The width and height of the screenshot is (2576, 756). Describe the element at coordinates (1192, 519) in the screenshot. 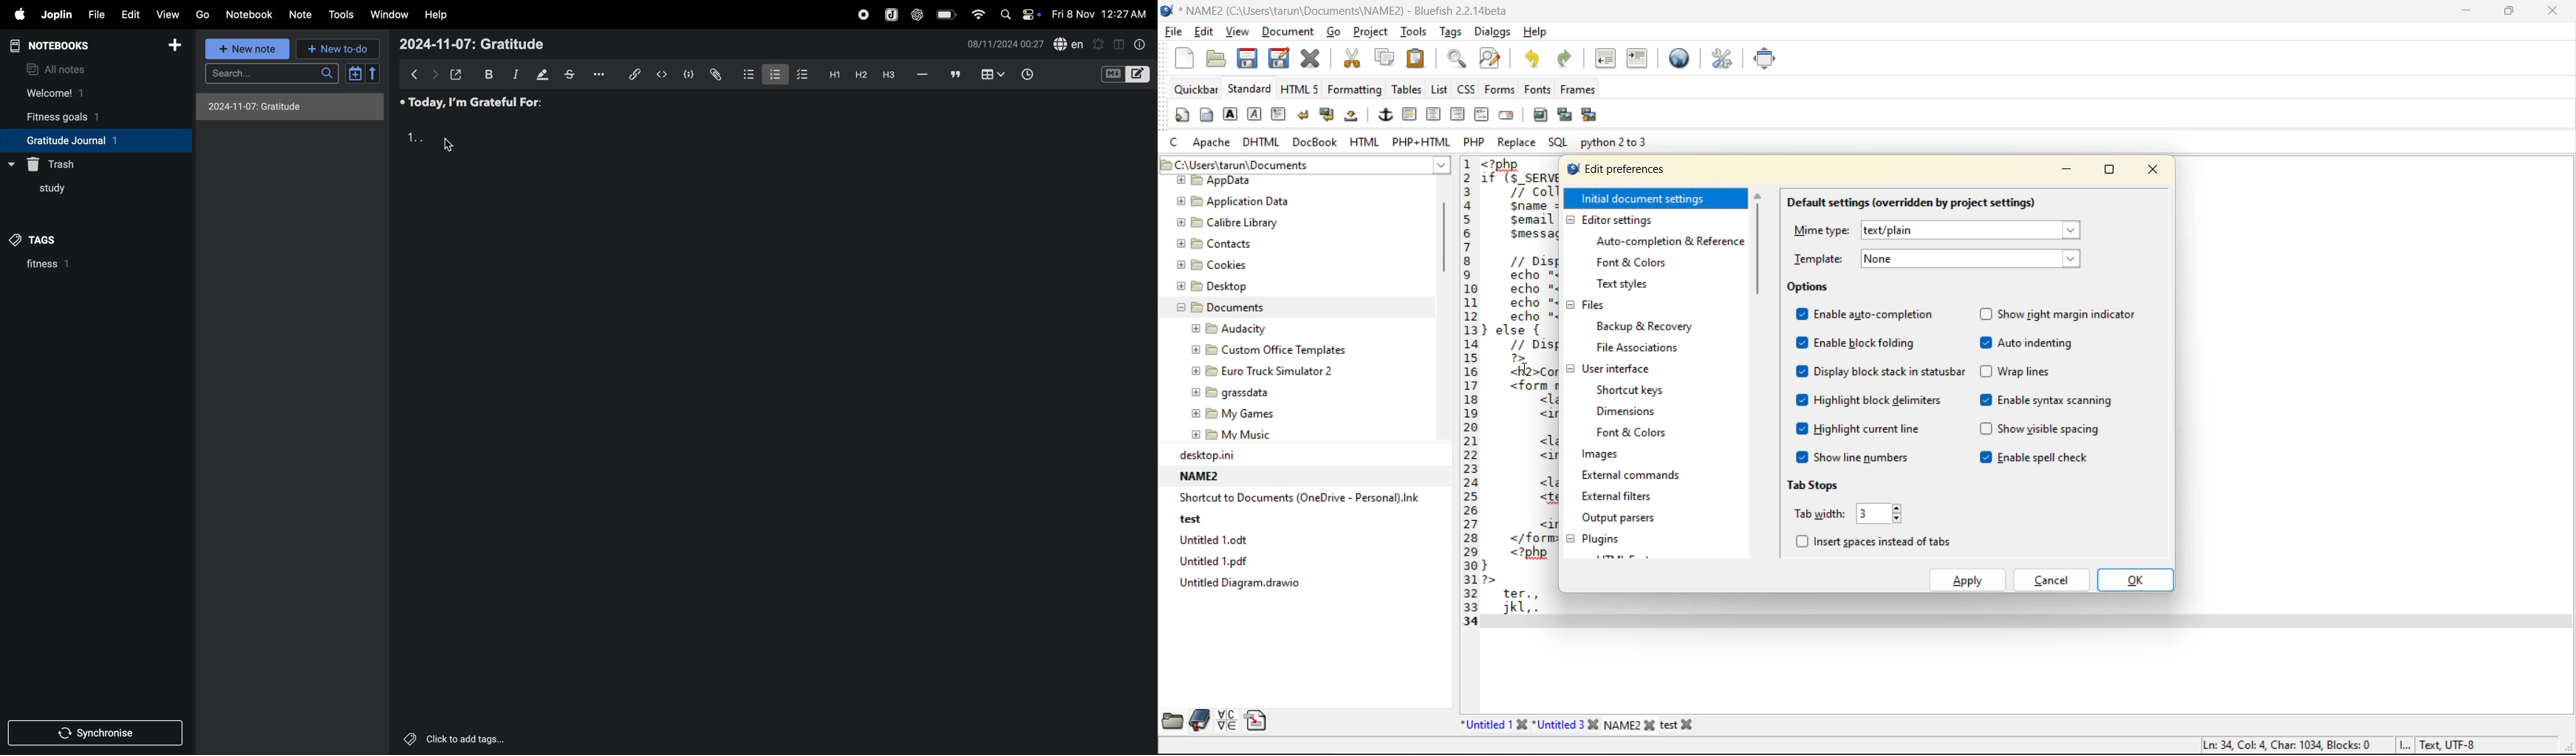

I see `test` at that location.